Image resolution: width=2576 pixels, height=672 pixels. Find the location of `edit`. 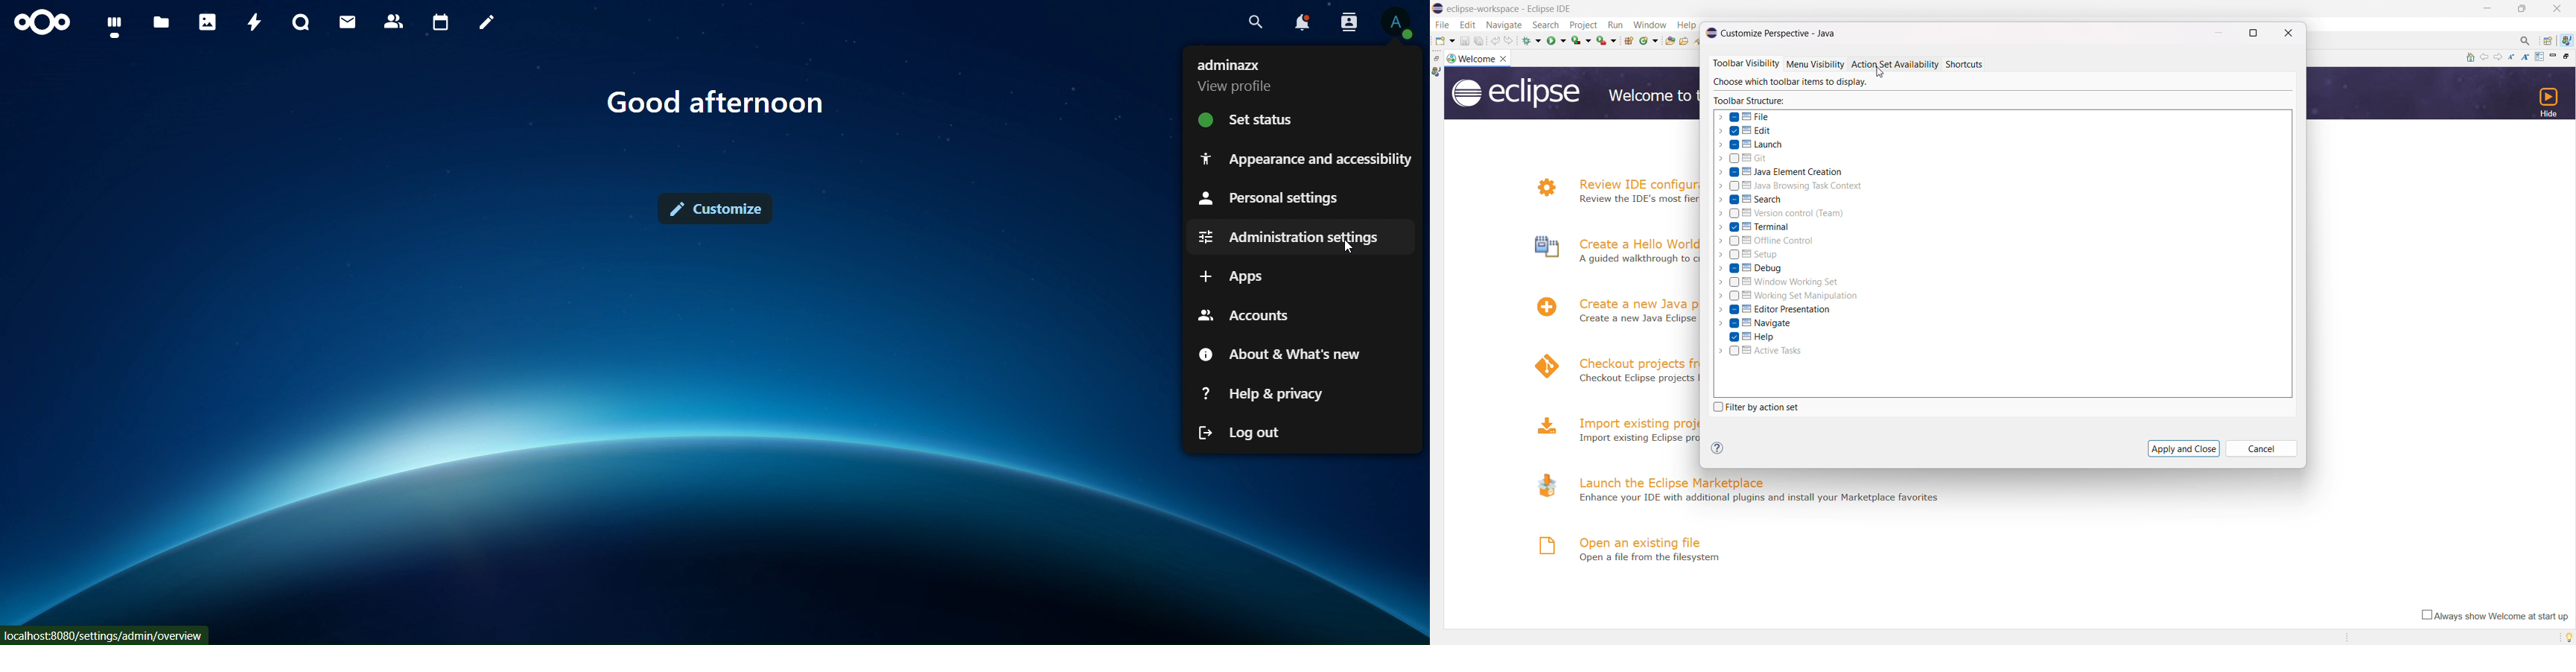

edit is located at coordinates (1467, 24).